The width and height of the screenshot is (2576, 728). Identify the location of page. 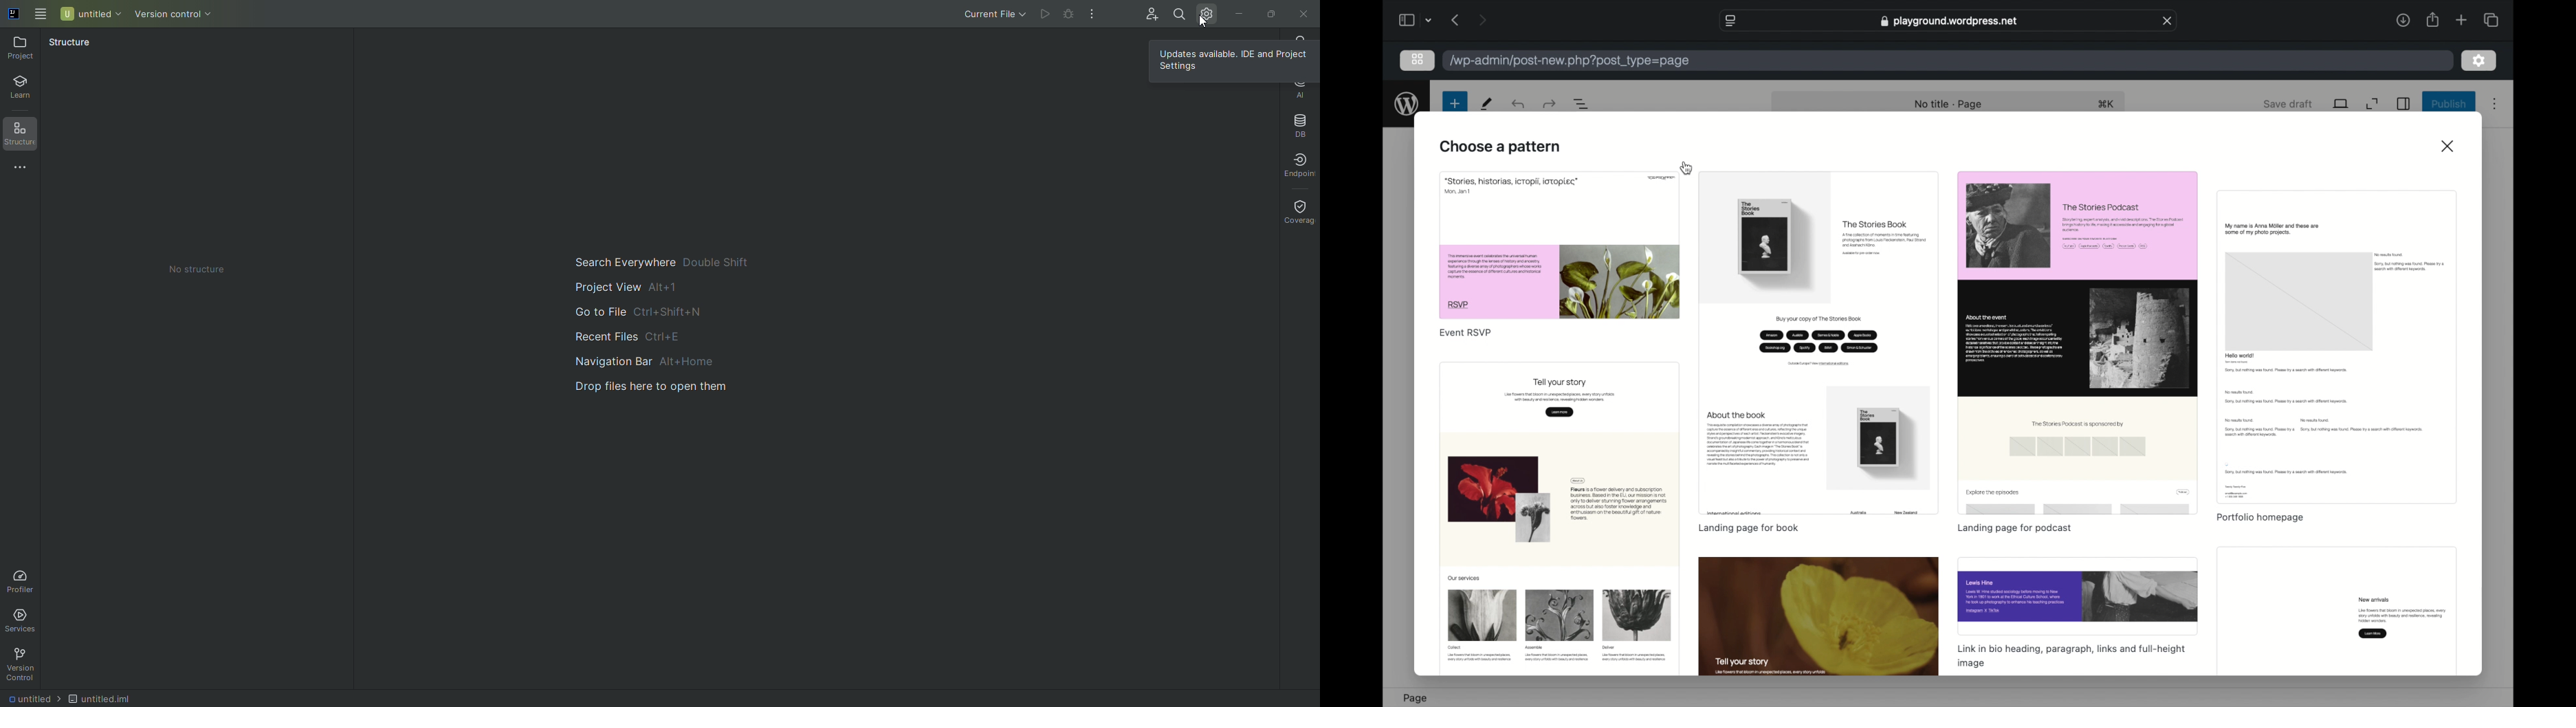
(1415, 698).